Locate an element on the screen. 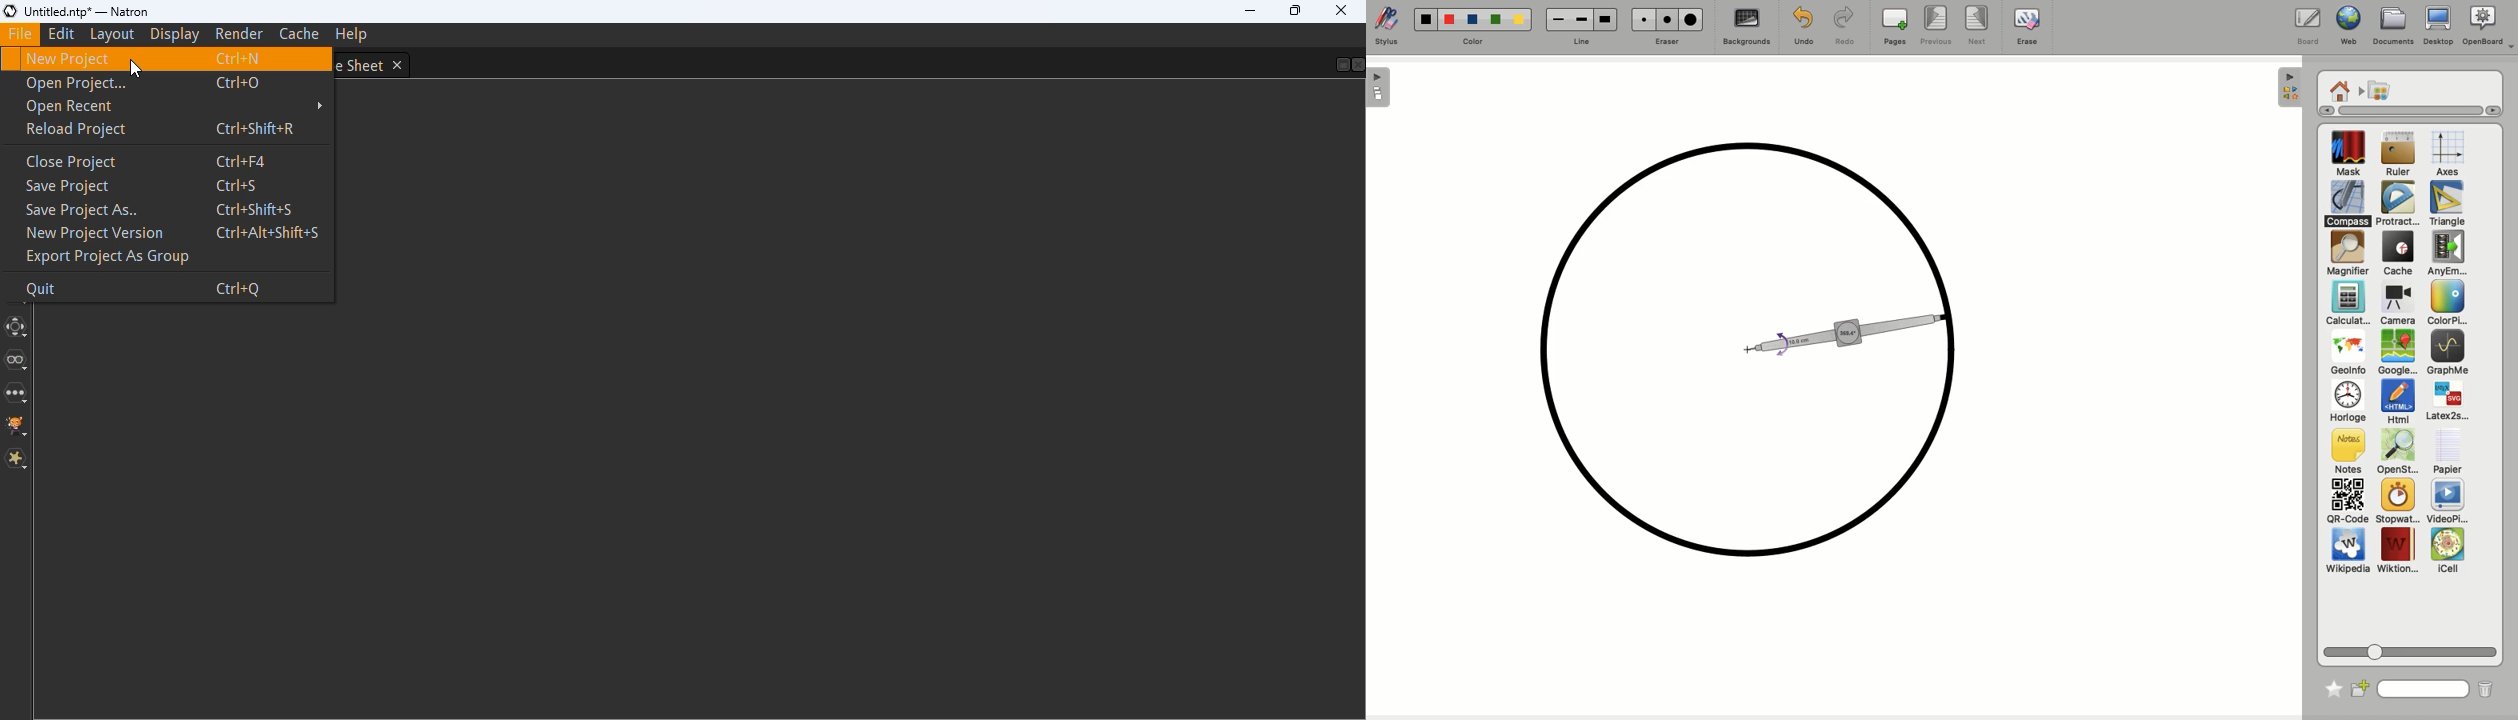 This screenshot has height=728, width=2520. Protractor is located at coordinates (2400, 204).